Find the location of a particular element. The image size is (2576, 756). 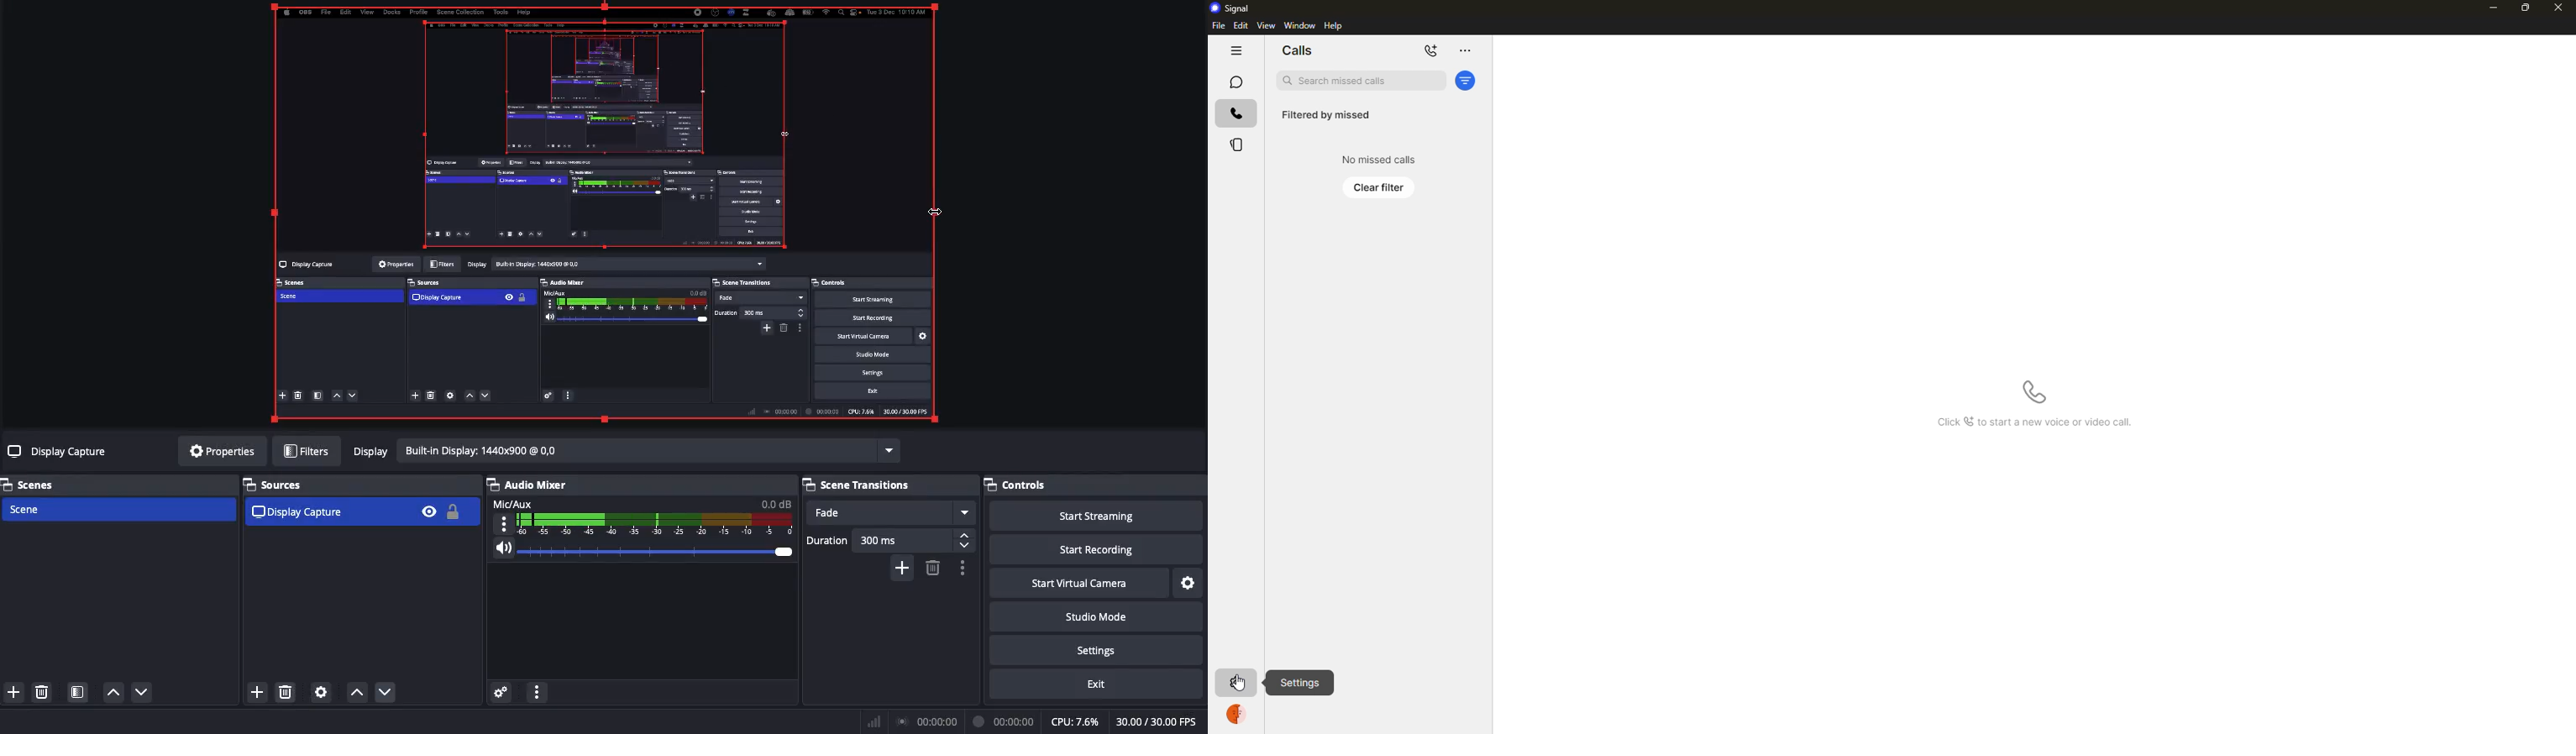

Delete is located at coordinates (931, 568).